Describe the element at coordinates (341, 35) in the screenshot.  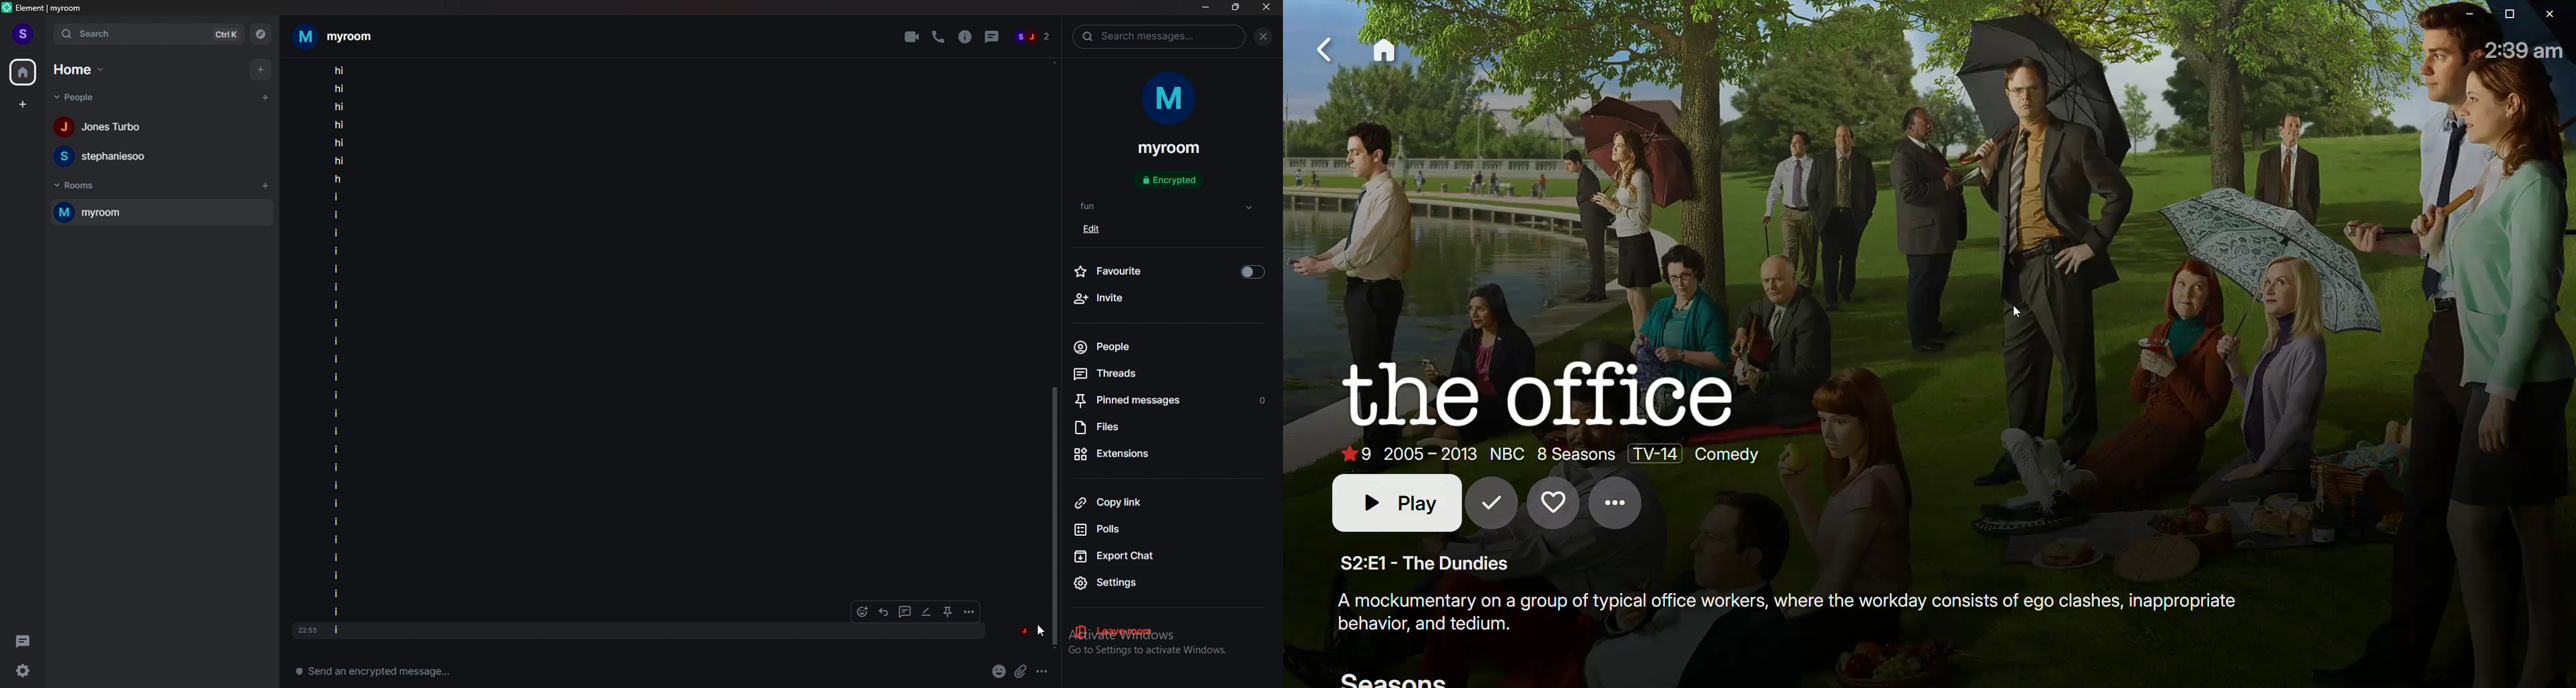
I see `myroom` at that location.